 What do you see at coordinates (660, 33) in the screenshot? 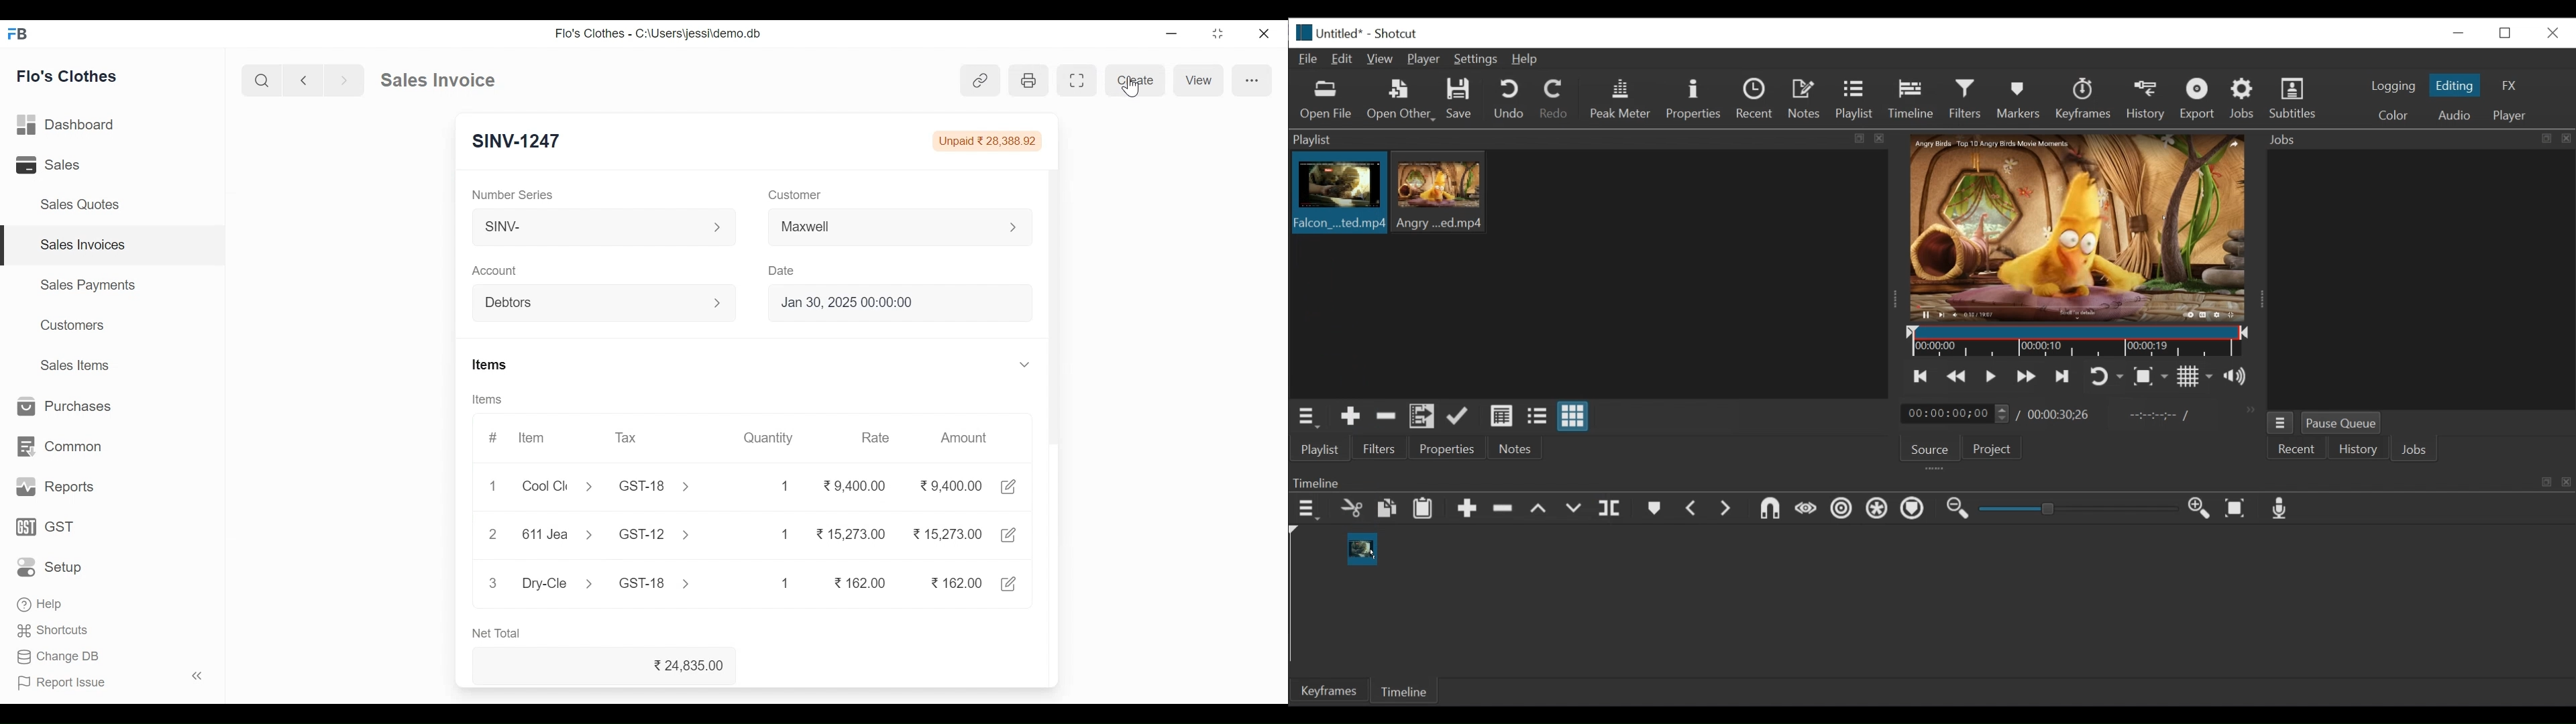
I see `Flo's Clothes - C:\Users\jessi\demo.db` at bounding box center [660, 33].